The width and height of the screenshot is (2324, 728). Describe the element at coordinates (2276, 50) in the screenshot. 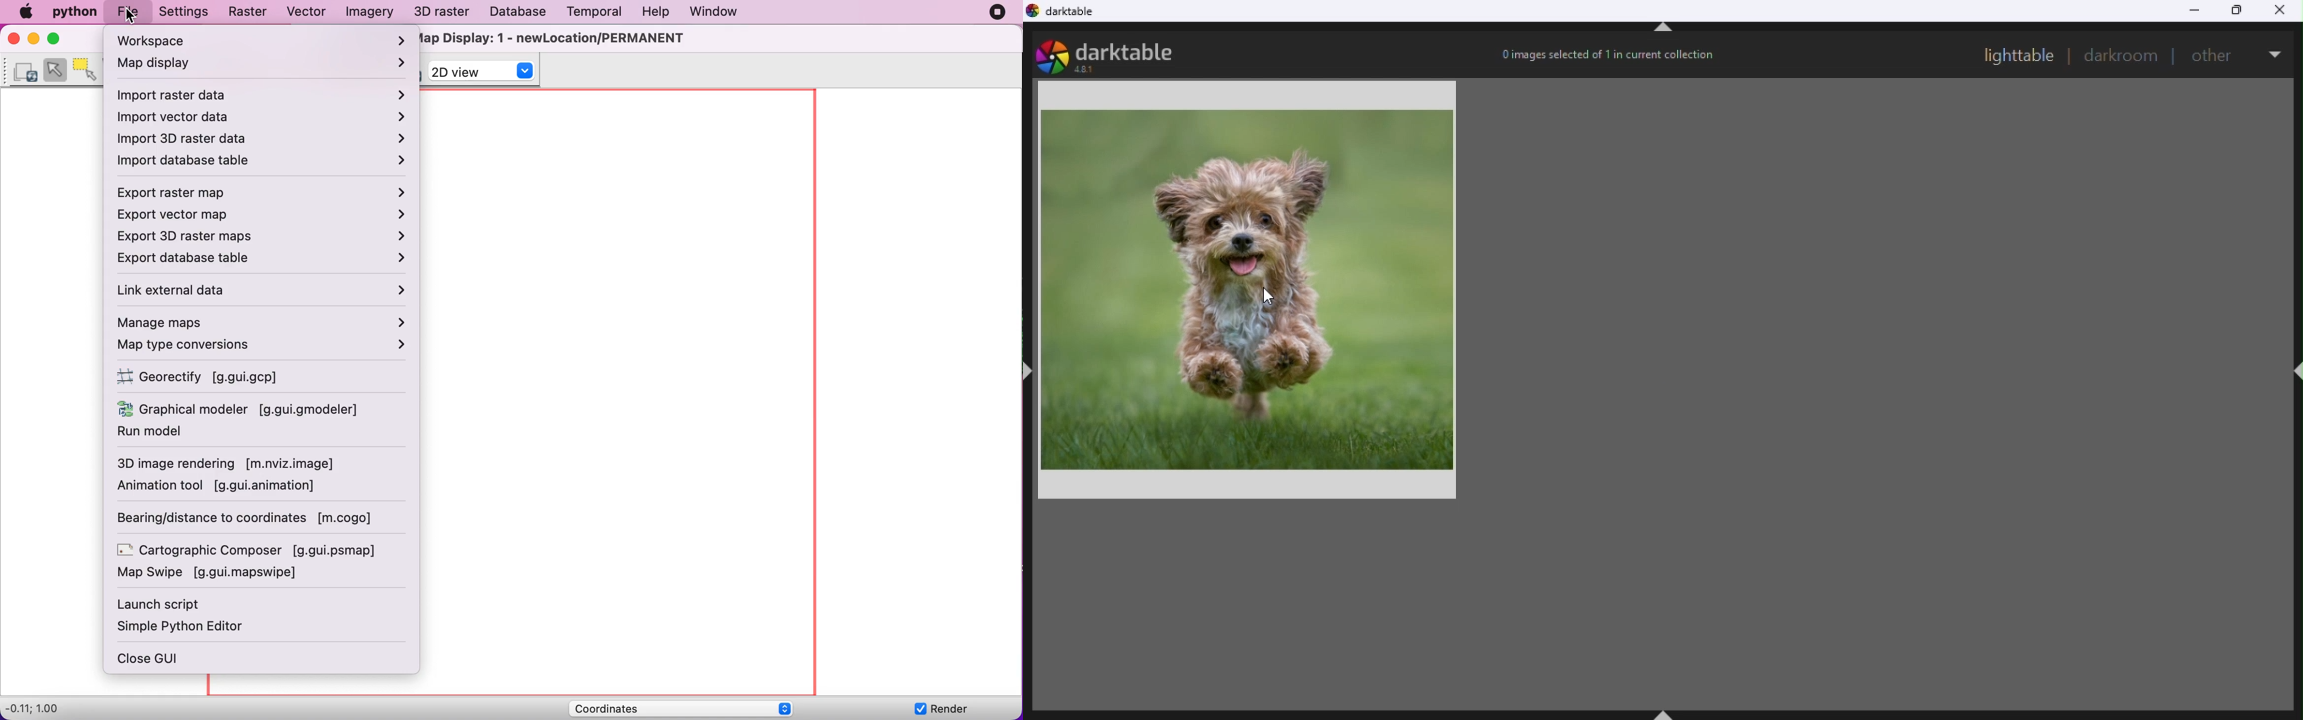

I see `More options` at that location.